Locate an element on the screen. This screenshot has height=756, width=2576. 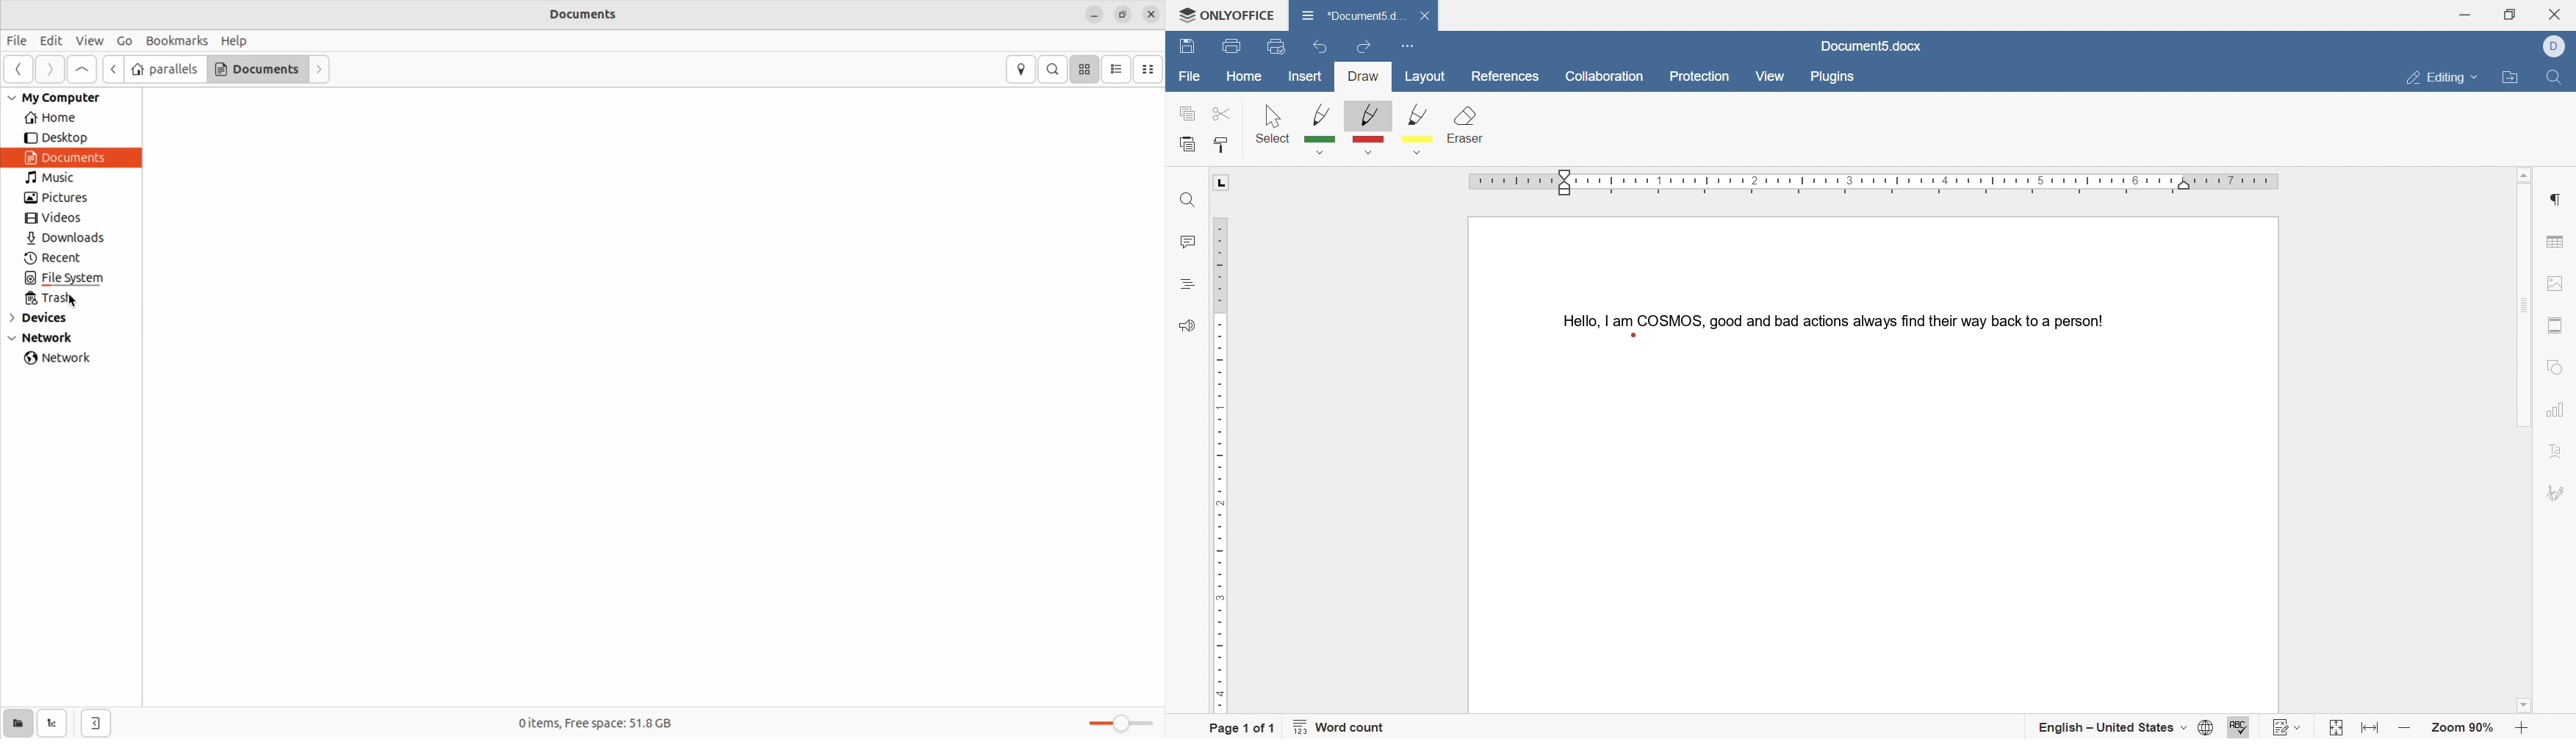
layout is located at coordinates (1428, 77).